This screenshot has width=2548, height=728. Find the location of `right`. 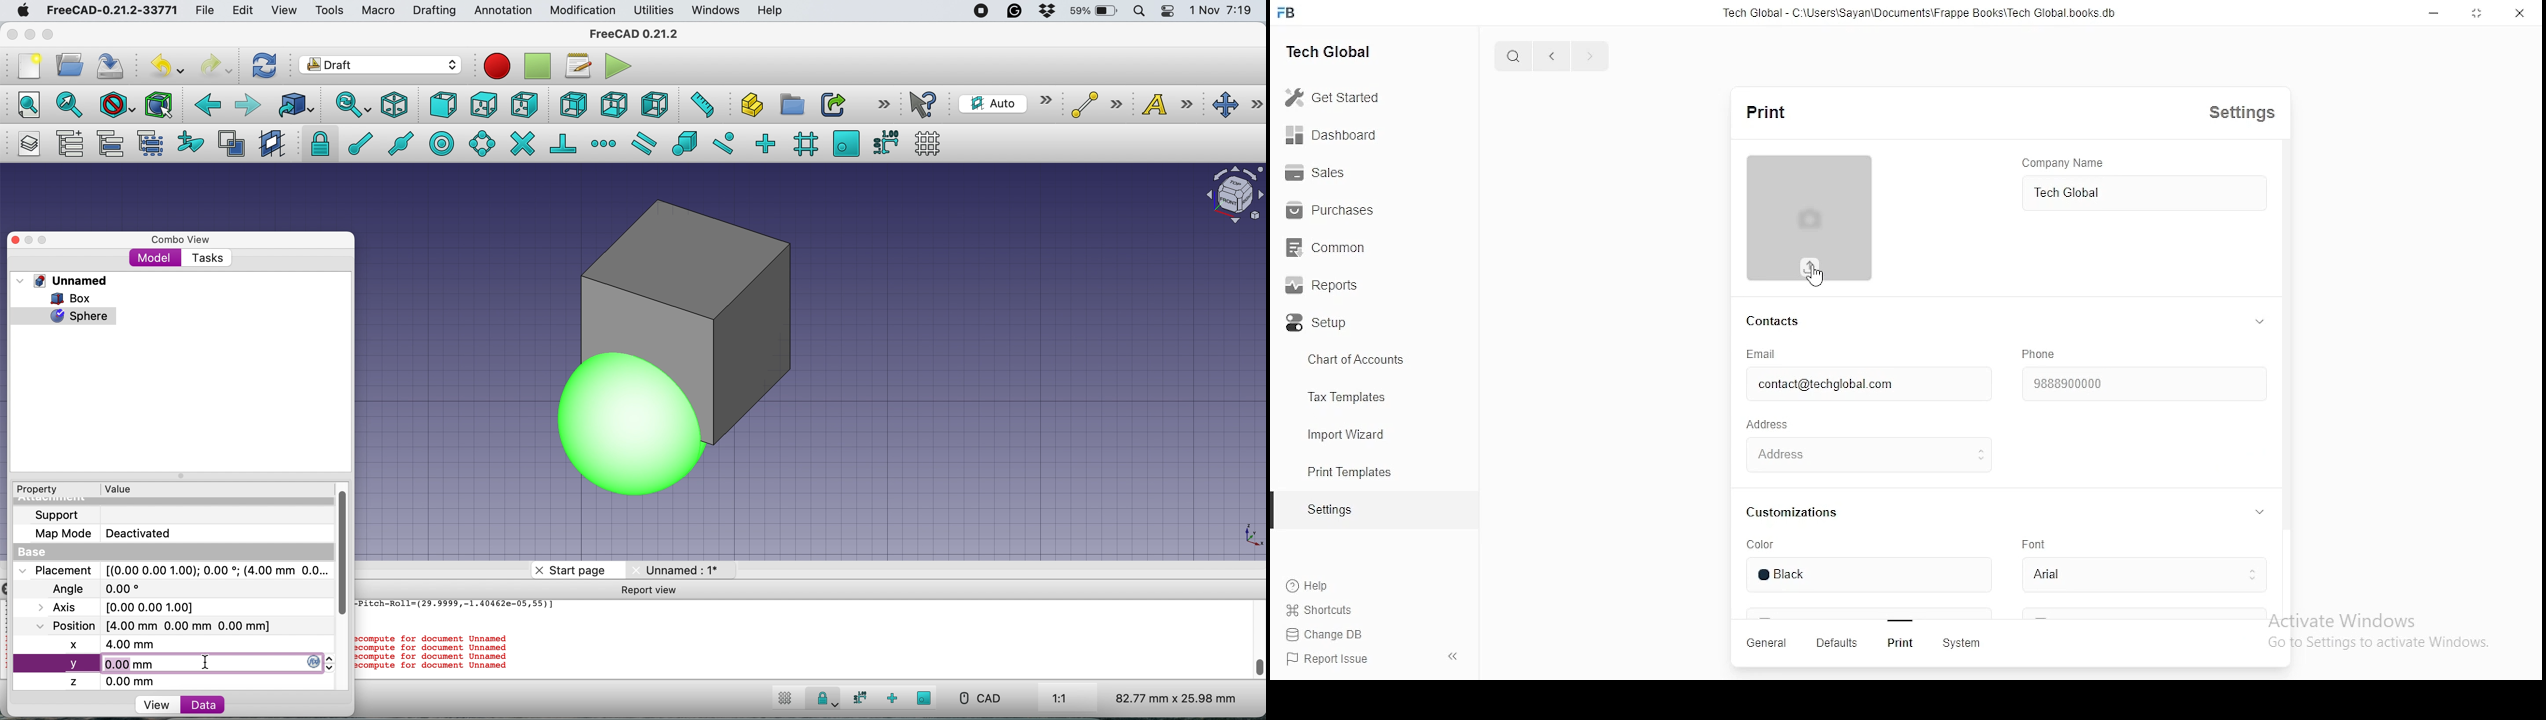

right is located at coordinates (525, 104).